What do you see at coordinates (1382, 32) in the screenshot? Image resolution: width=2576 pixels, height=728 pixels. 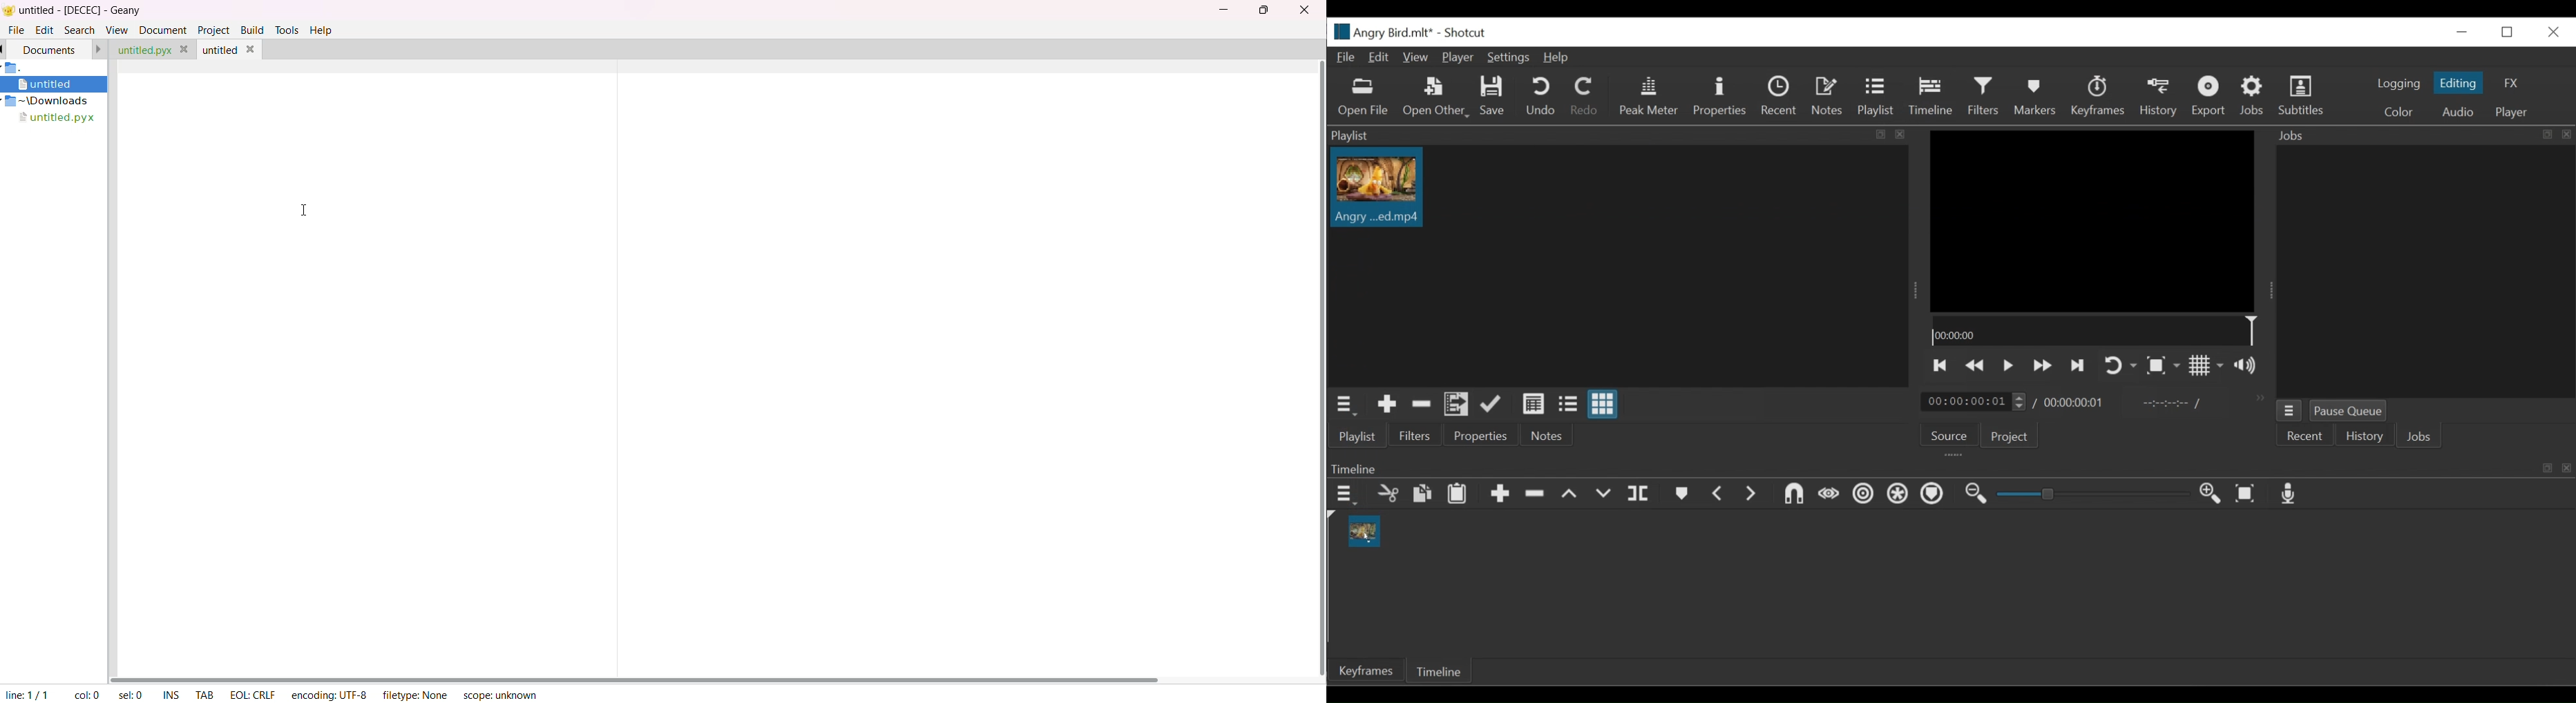 I see `File name` at bounding box center [1382, 32].